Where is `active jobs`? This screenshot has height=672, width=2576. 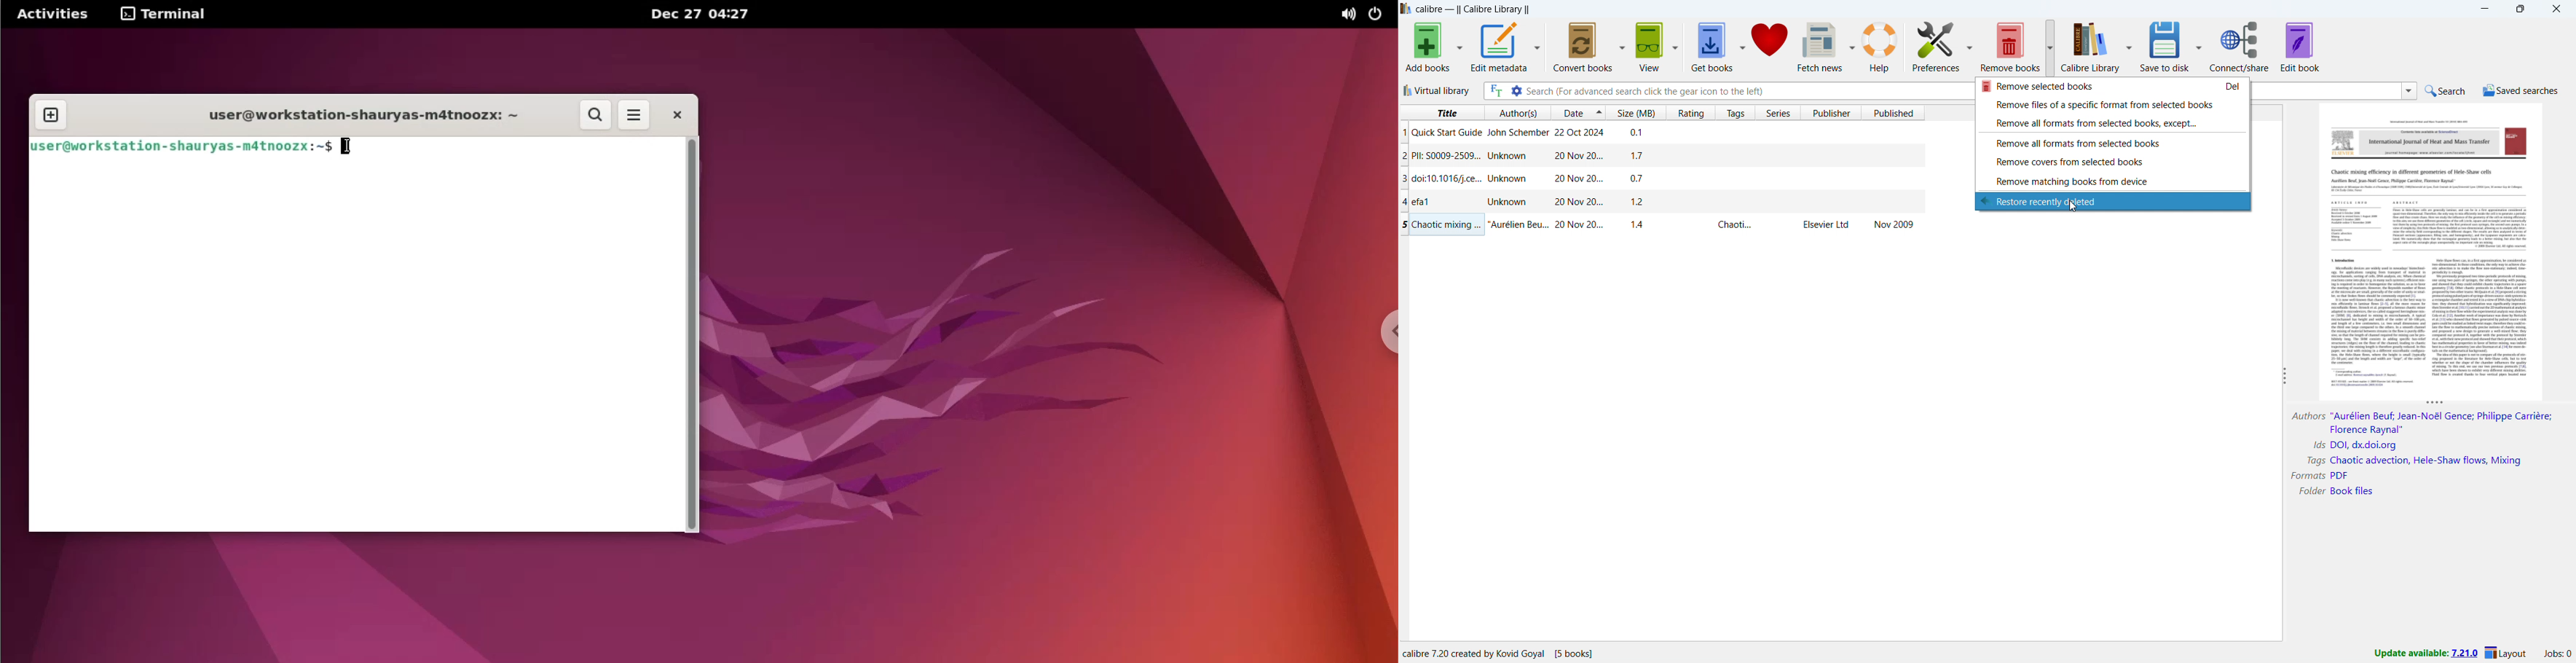 active jobs is located at coordinates (2558, 654).